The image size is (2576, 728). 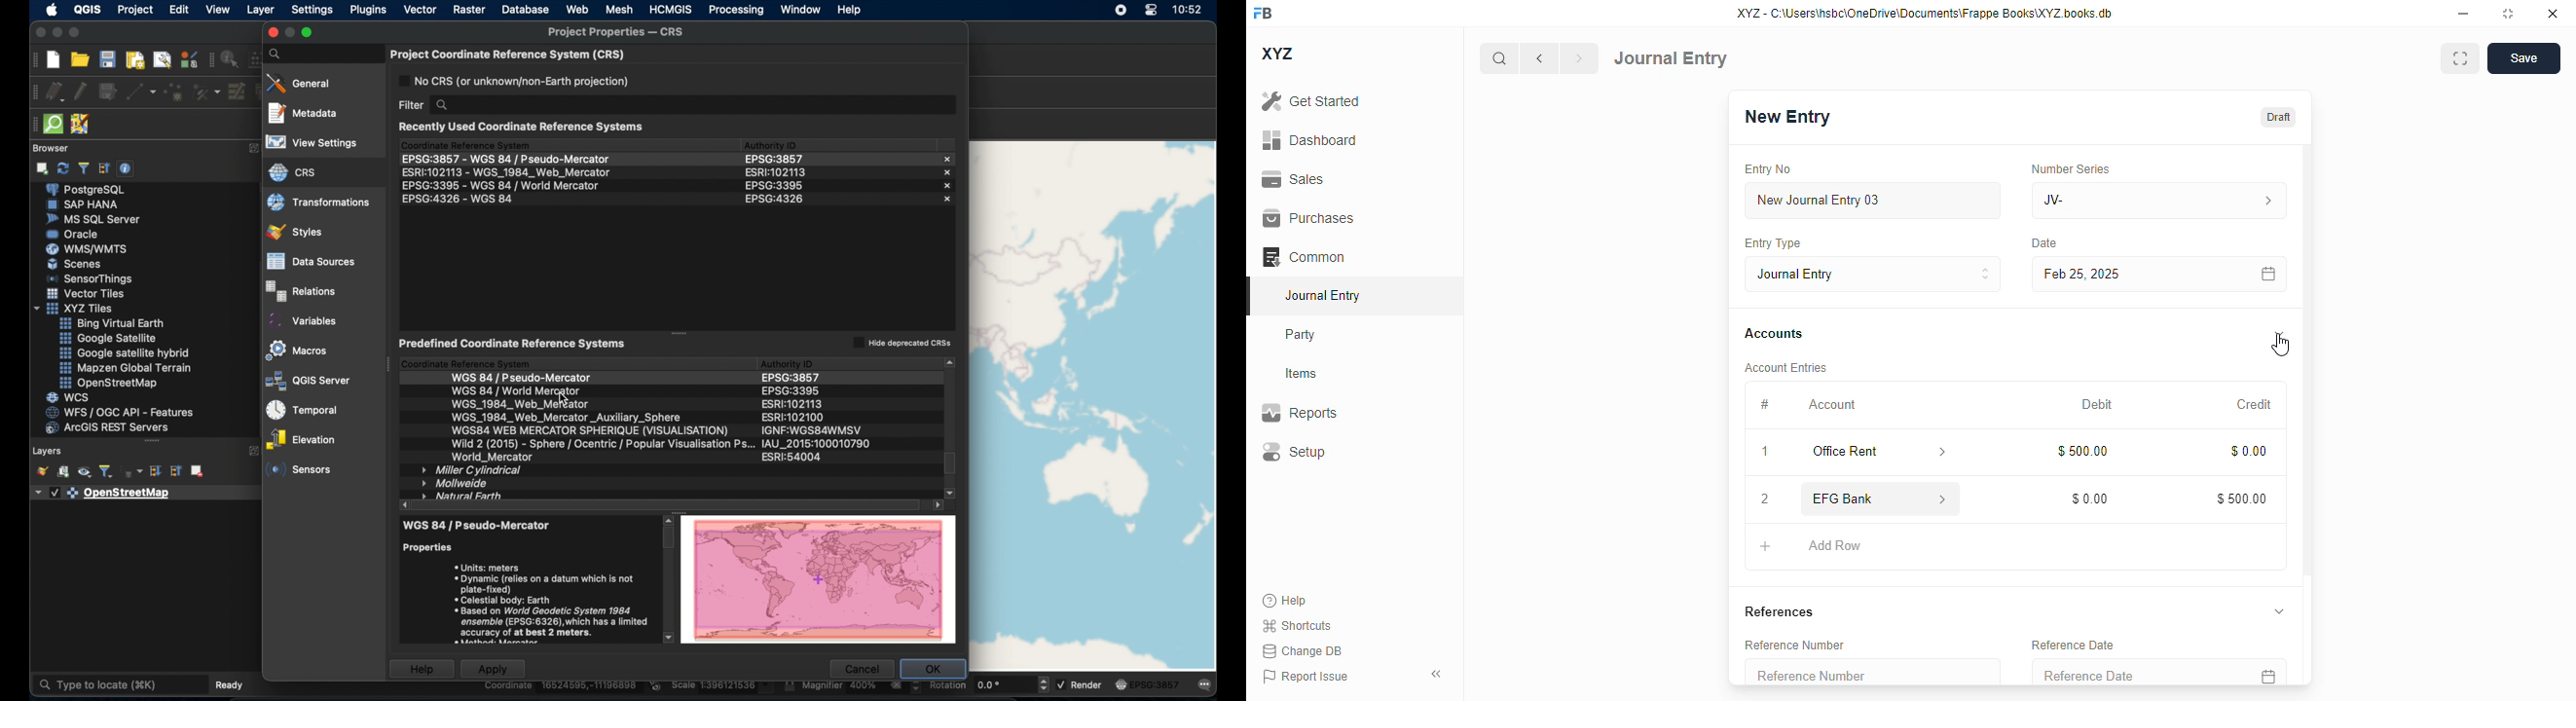 What do you see at coordinates (1774, 334) in the screenshot?
I see `accounts` at bounding box center [1774, 334].